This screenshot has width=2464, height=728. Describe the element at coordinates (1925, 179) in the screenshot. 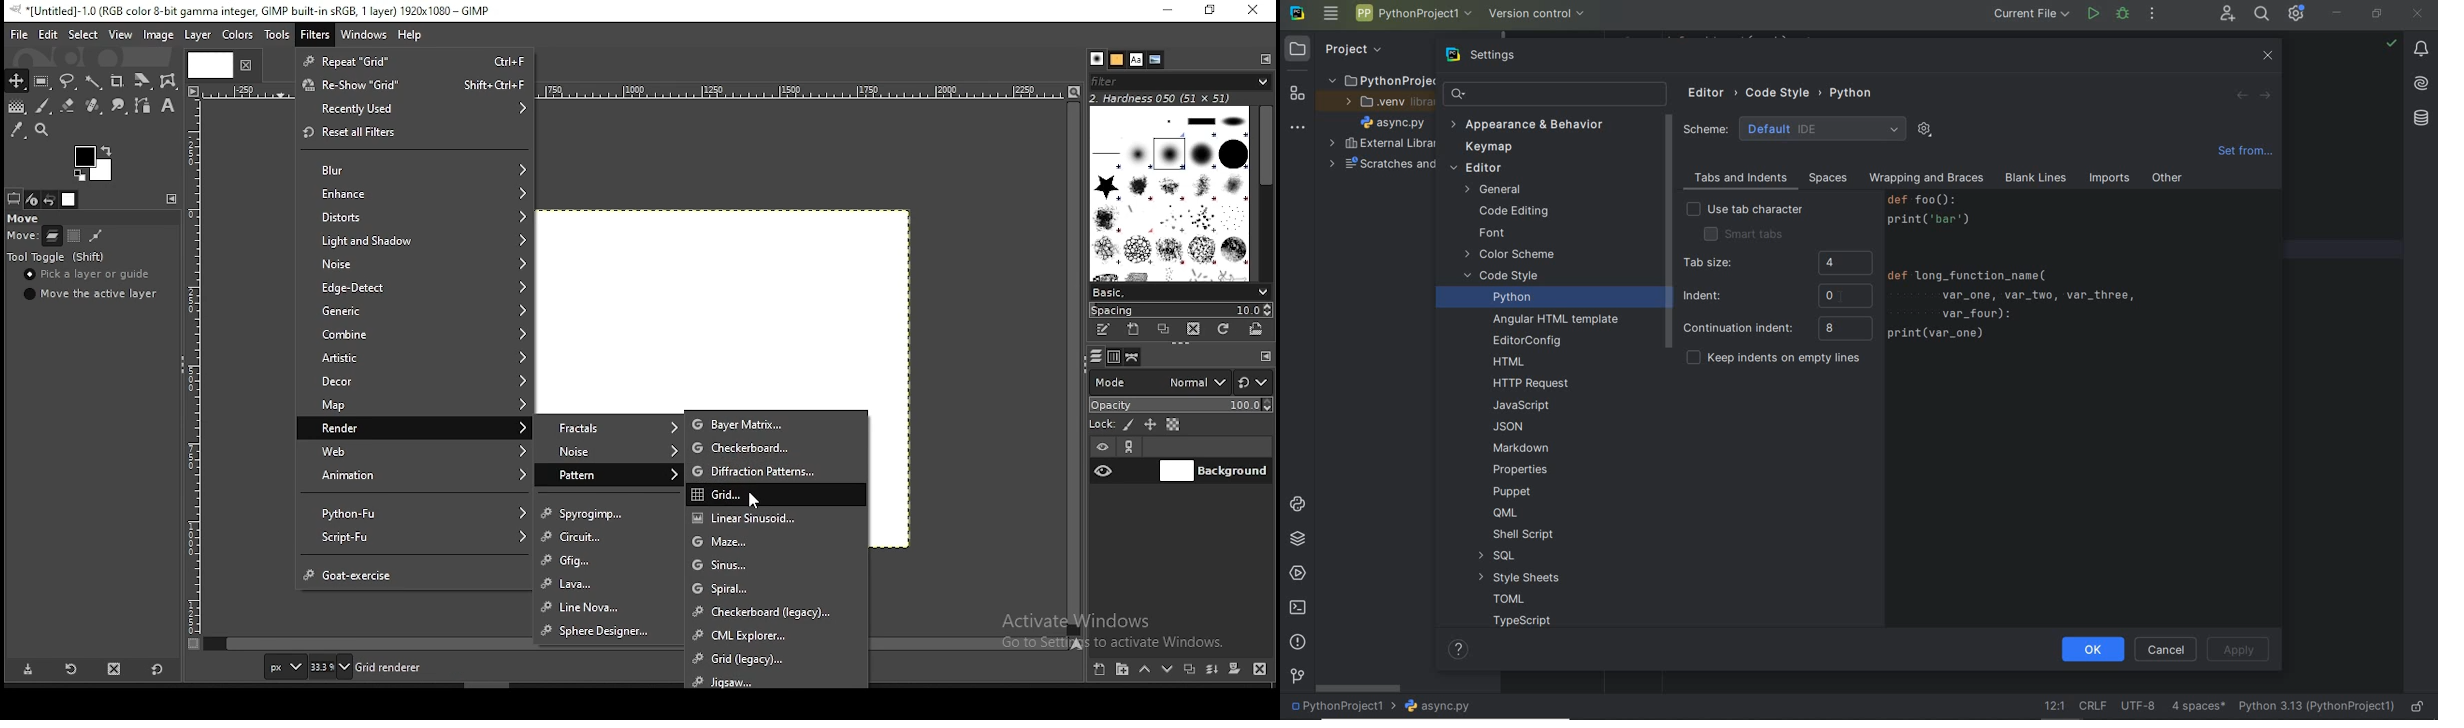

I see `wrapping and braces` at that location.